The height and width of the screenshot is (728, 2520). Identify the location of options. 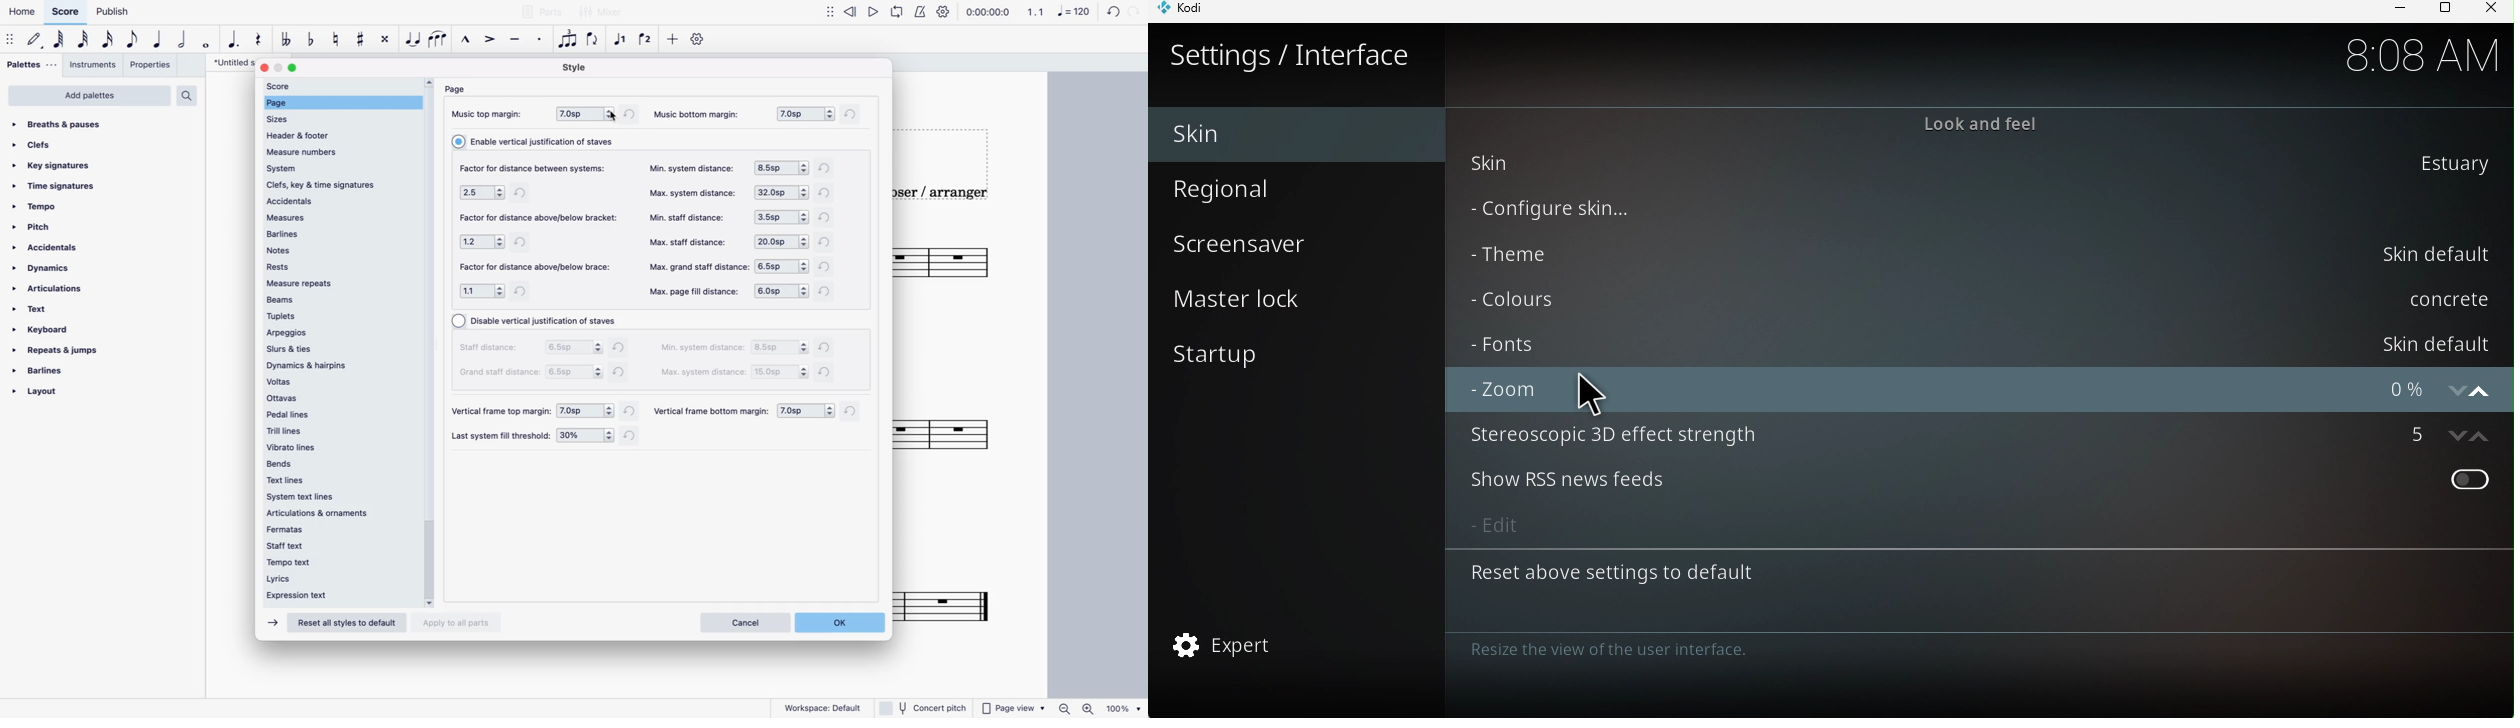
(781, 292).